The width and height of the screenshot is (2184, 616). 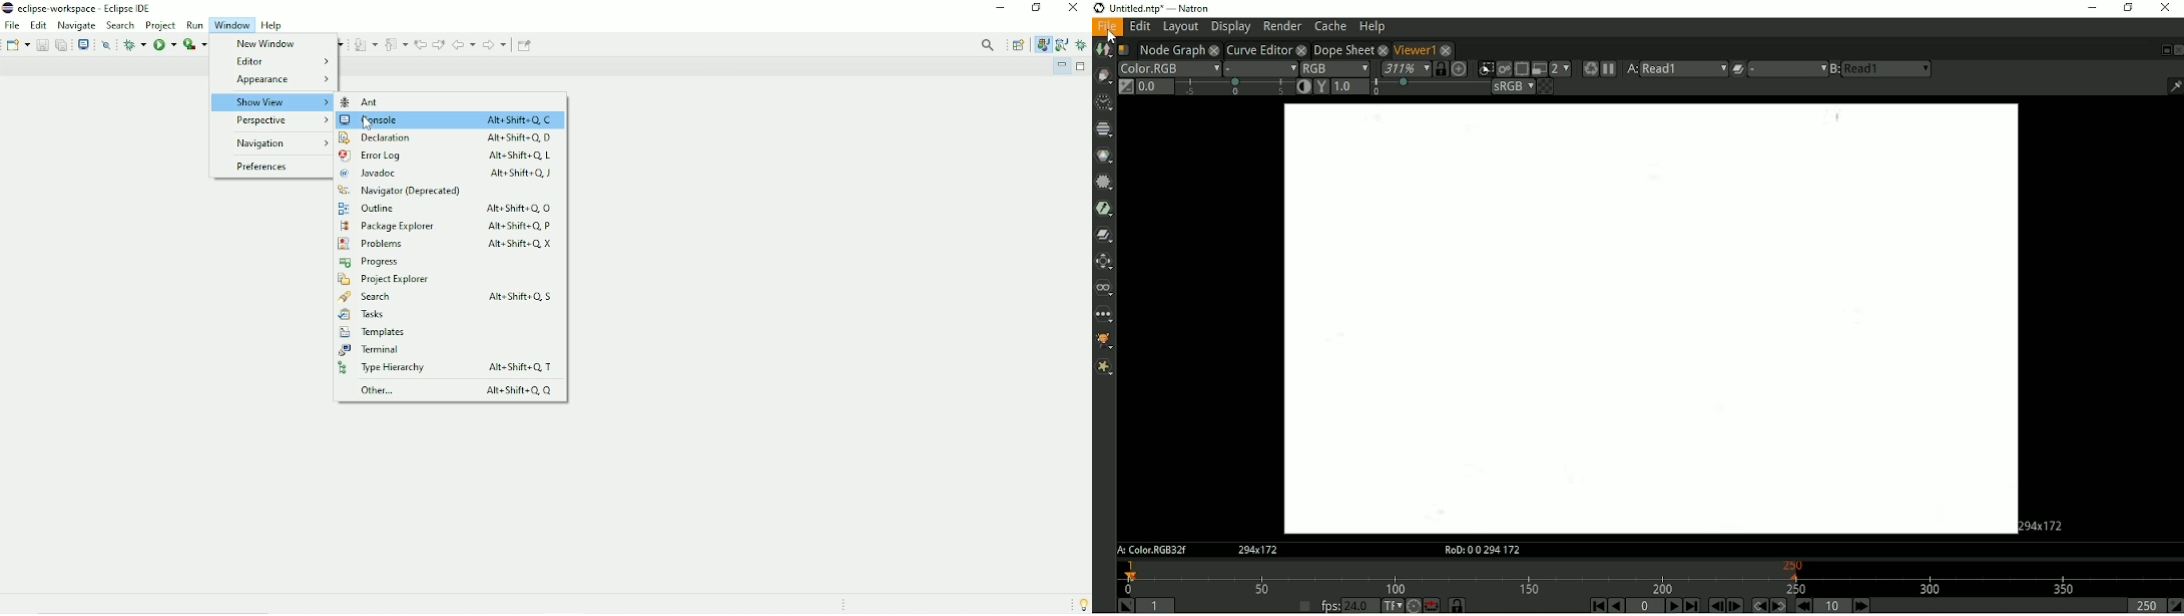 I want to click on Next increment, so click(x=1861, y=606).